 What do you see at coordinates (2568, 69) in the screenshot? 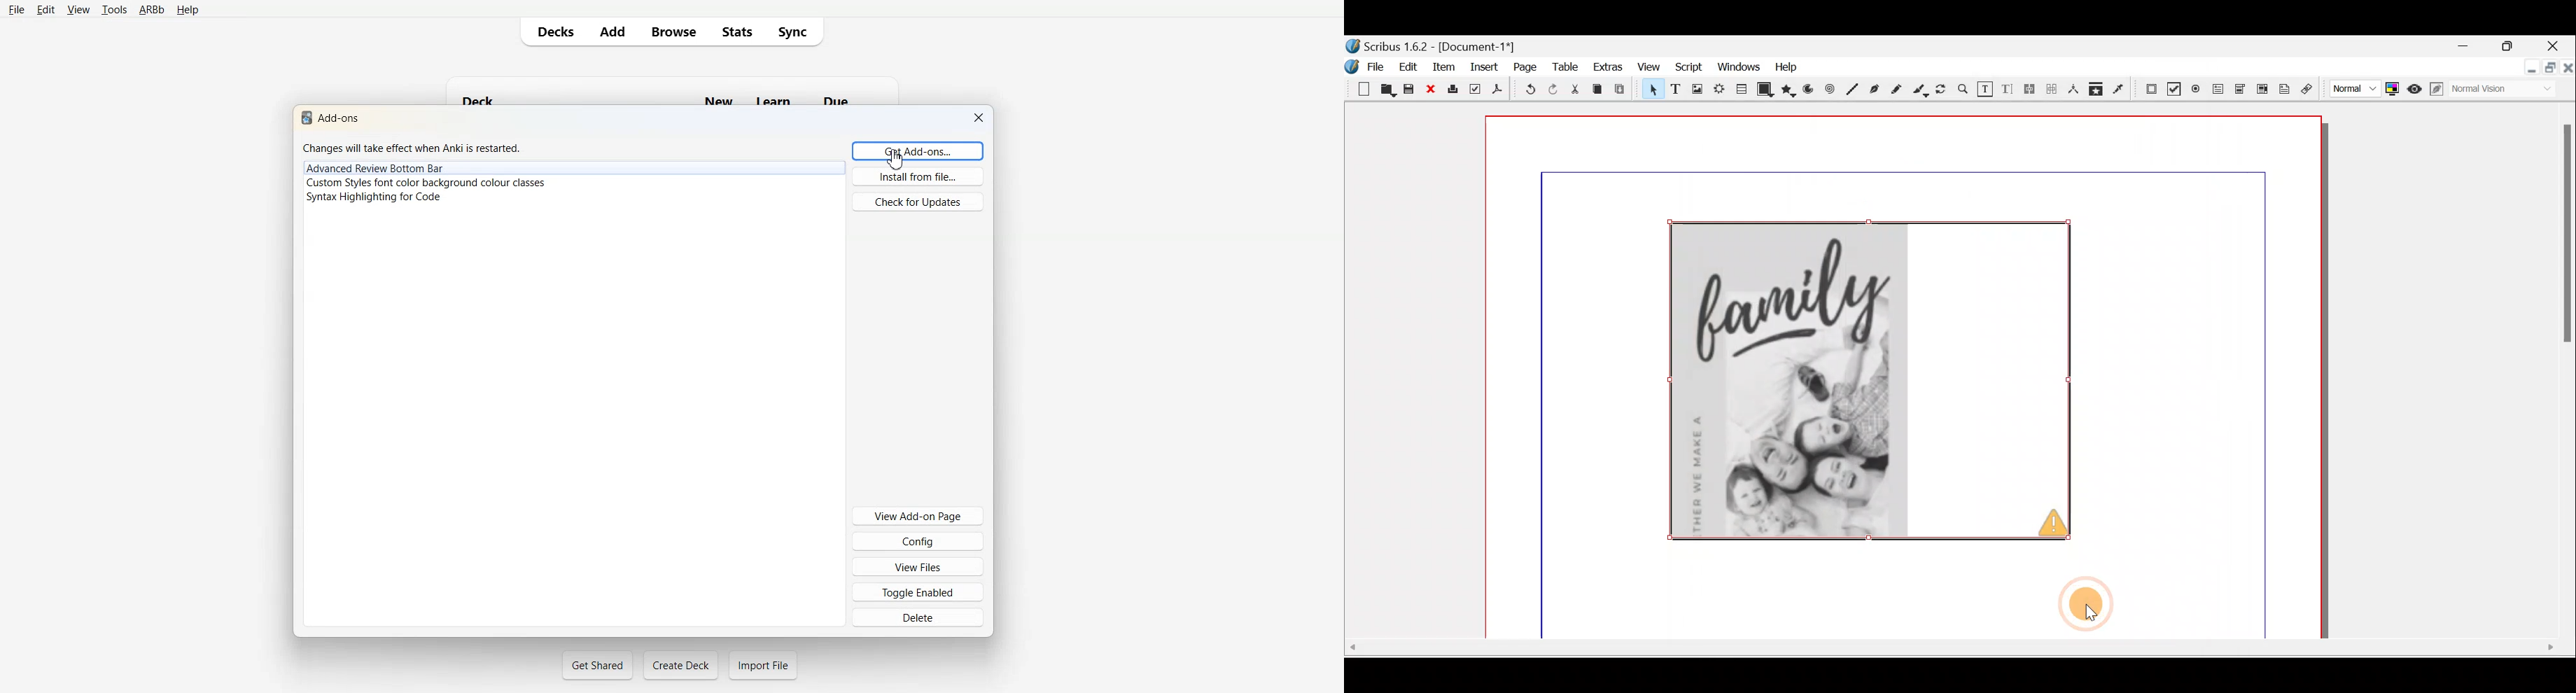
I see `Close` at bounding box center [2568, 69].